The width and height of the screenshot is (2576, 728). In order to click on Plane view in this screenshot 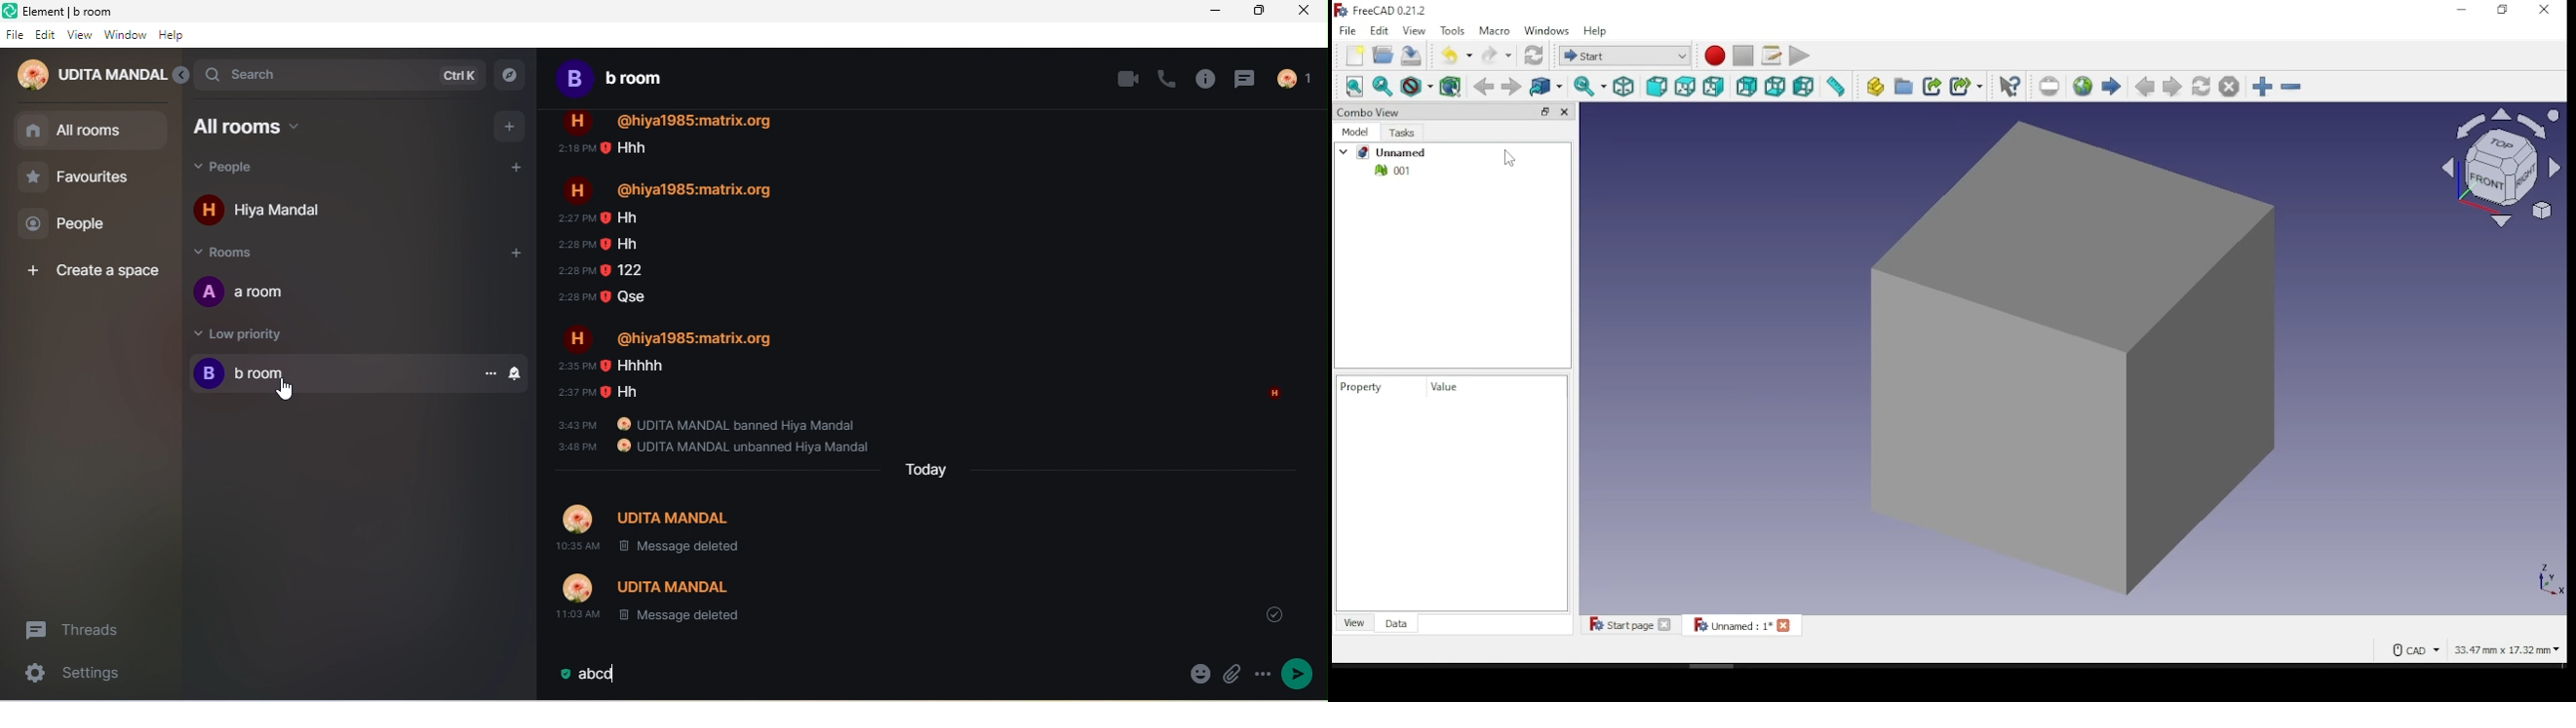, I will do `click(2494, 168)`.